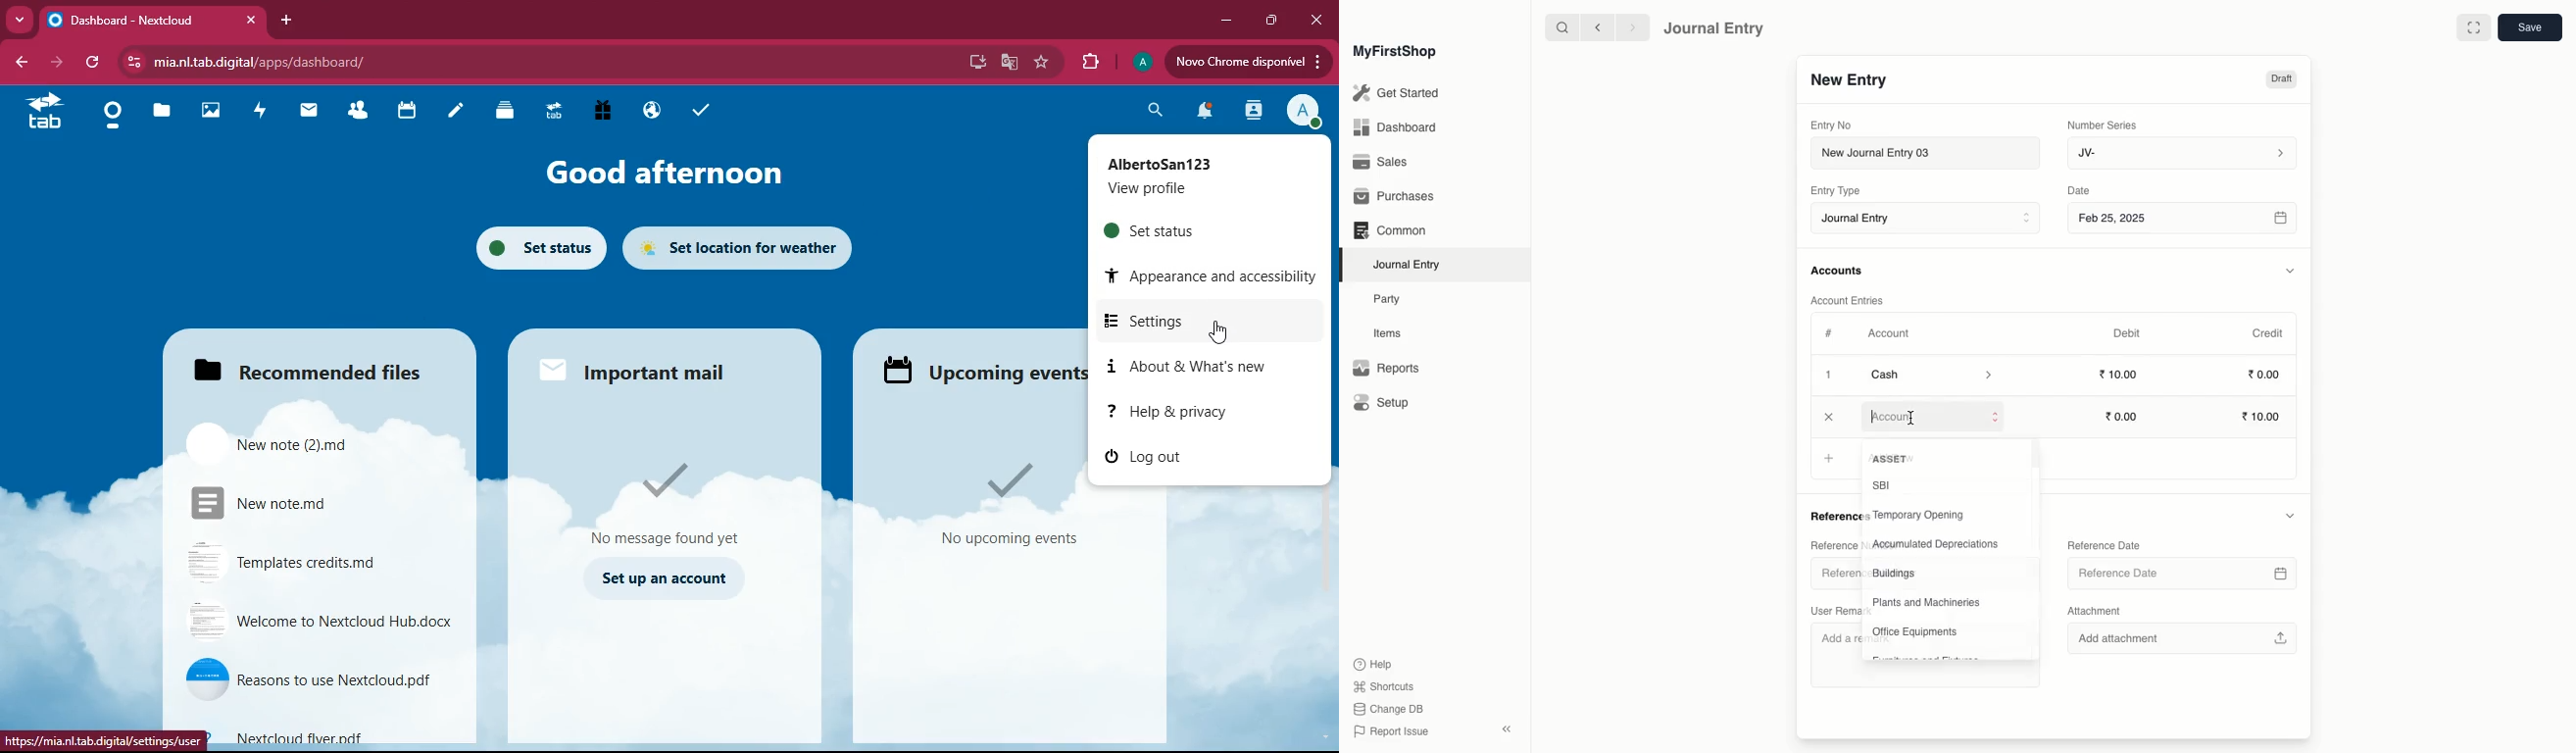  I want to click on Close, so click(1833, 419).